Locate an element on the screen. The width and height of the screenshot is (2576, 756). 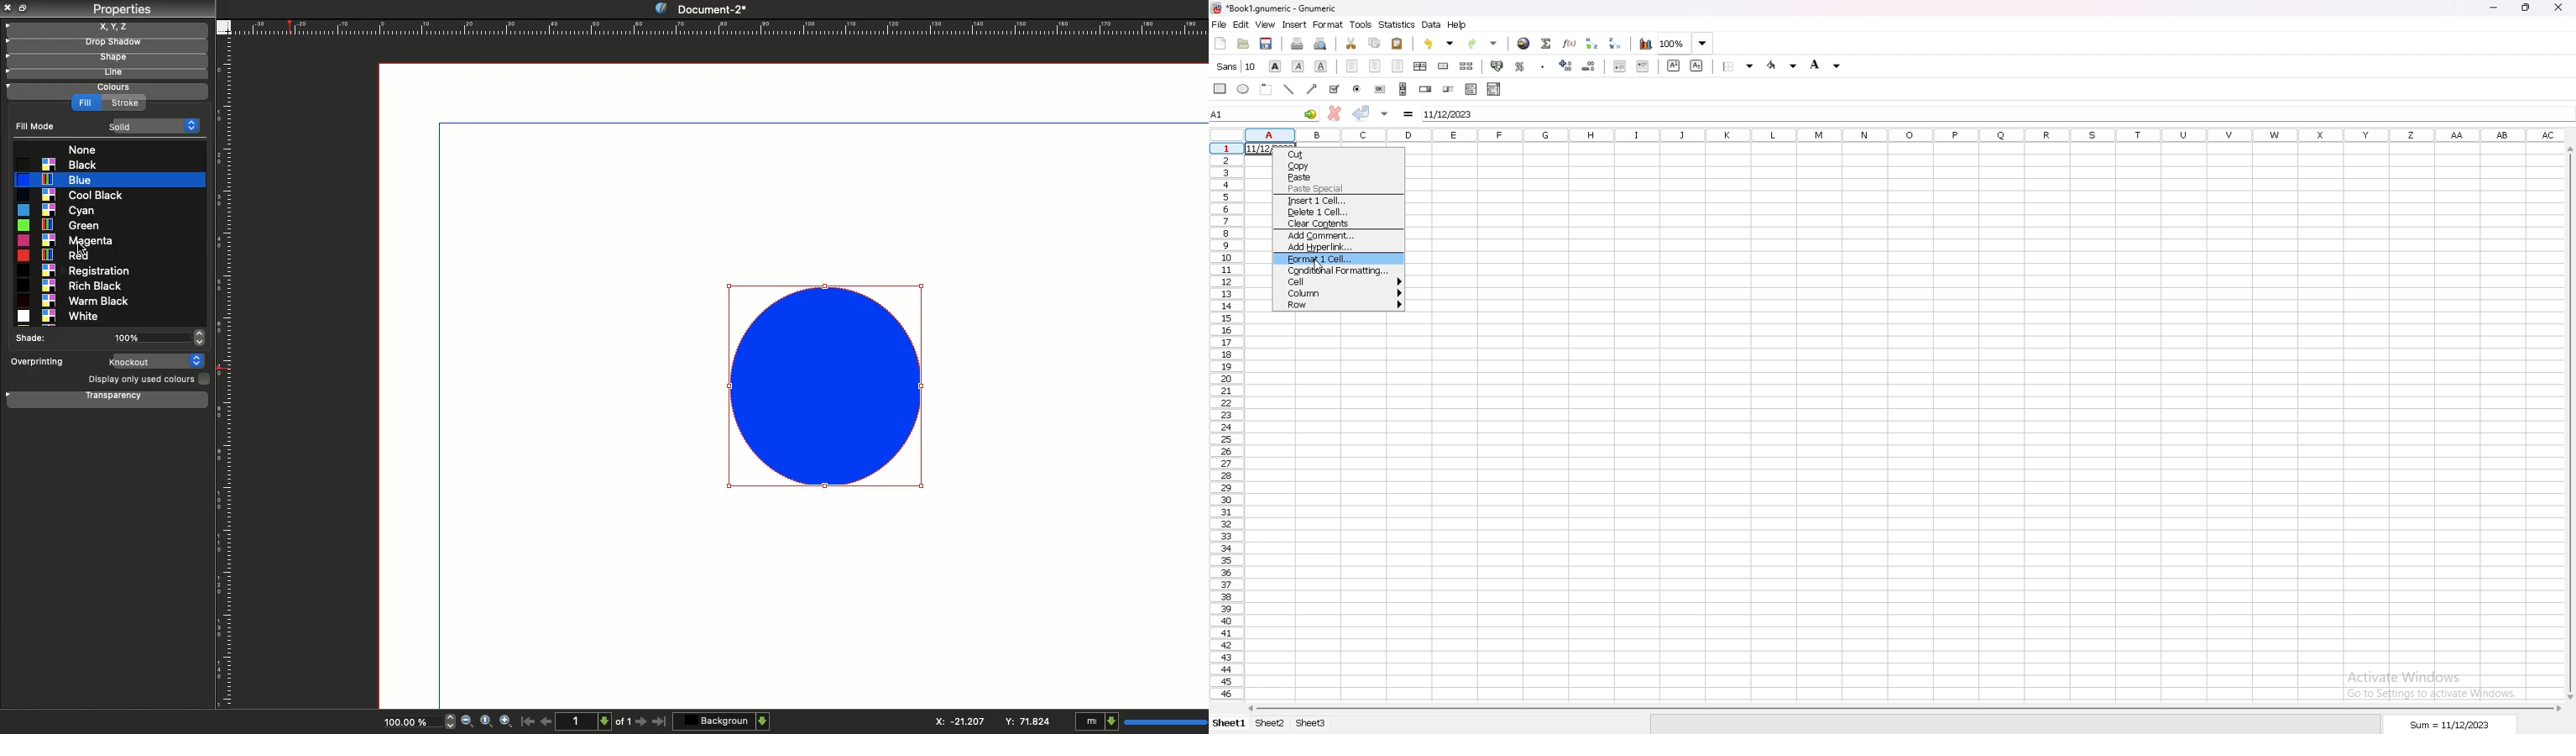
Strok is located at coordinates (123, 105).